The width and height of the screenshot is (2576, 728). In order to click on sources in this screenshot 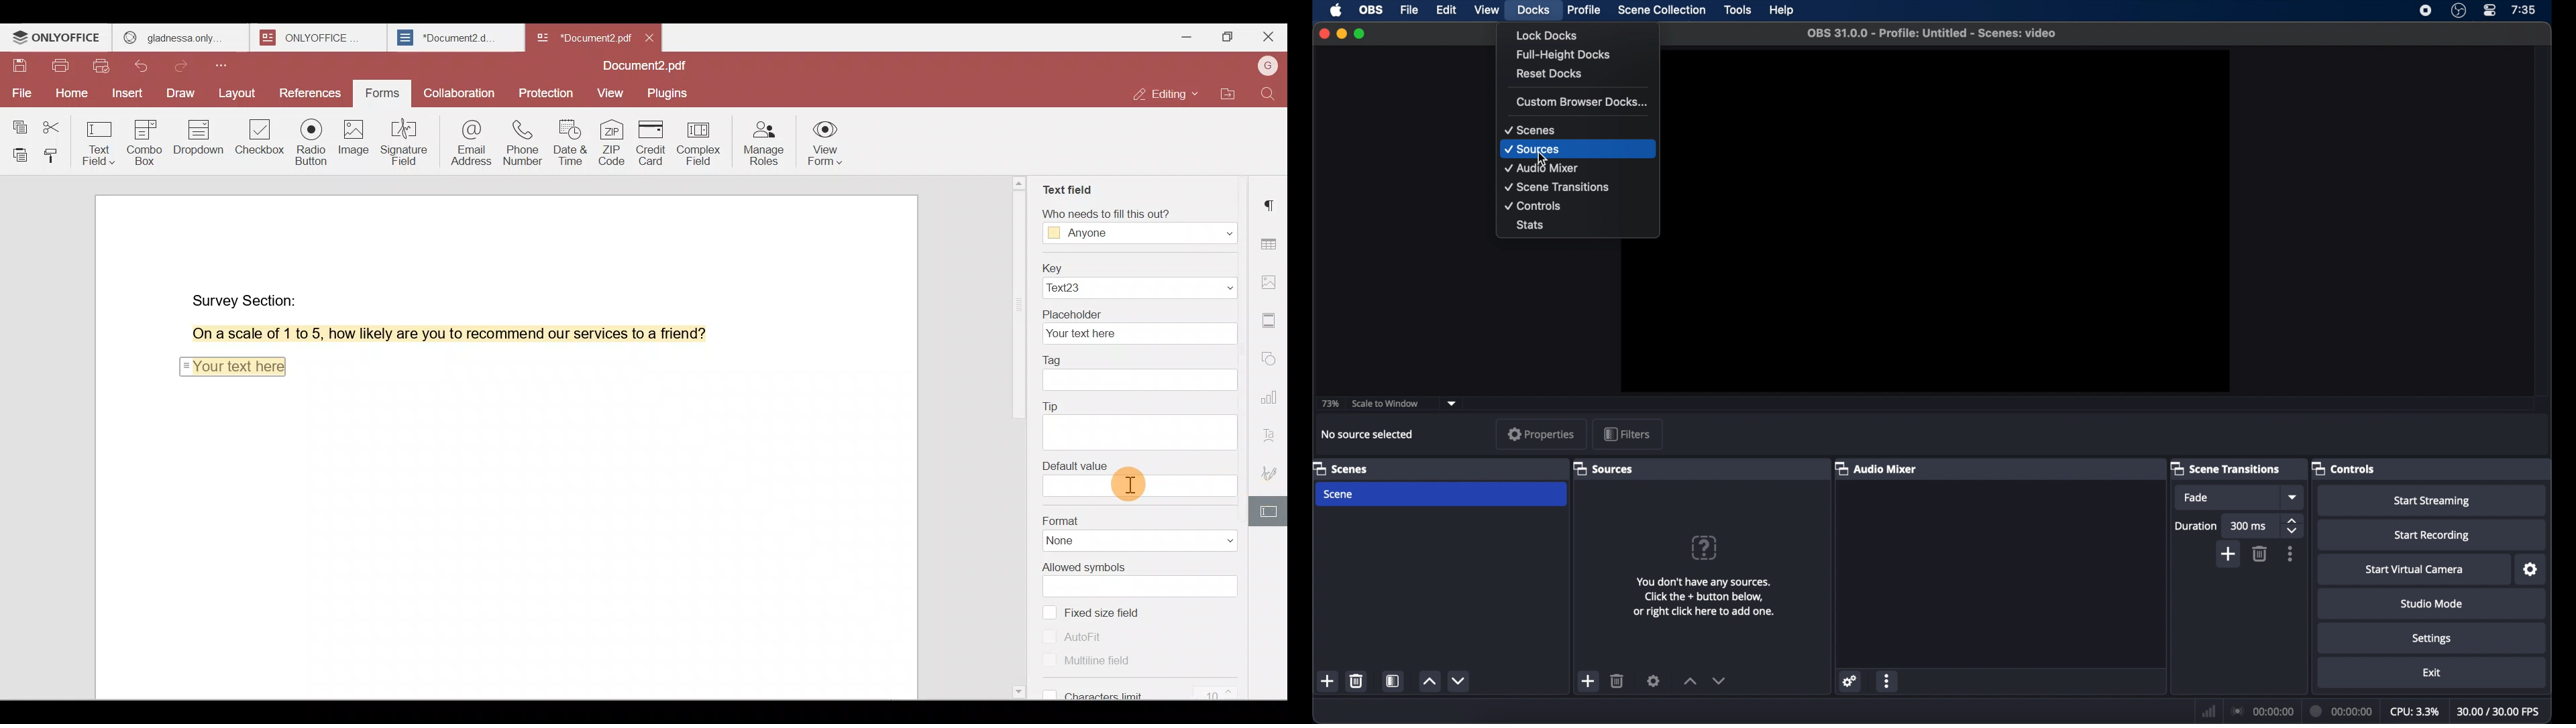, I will do `click(1605, 468)`.